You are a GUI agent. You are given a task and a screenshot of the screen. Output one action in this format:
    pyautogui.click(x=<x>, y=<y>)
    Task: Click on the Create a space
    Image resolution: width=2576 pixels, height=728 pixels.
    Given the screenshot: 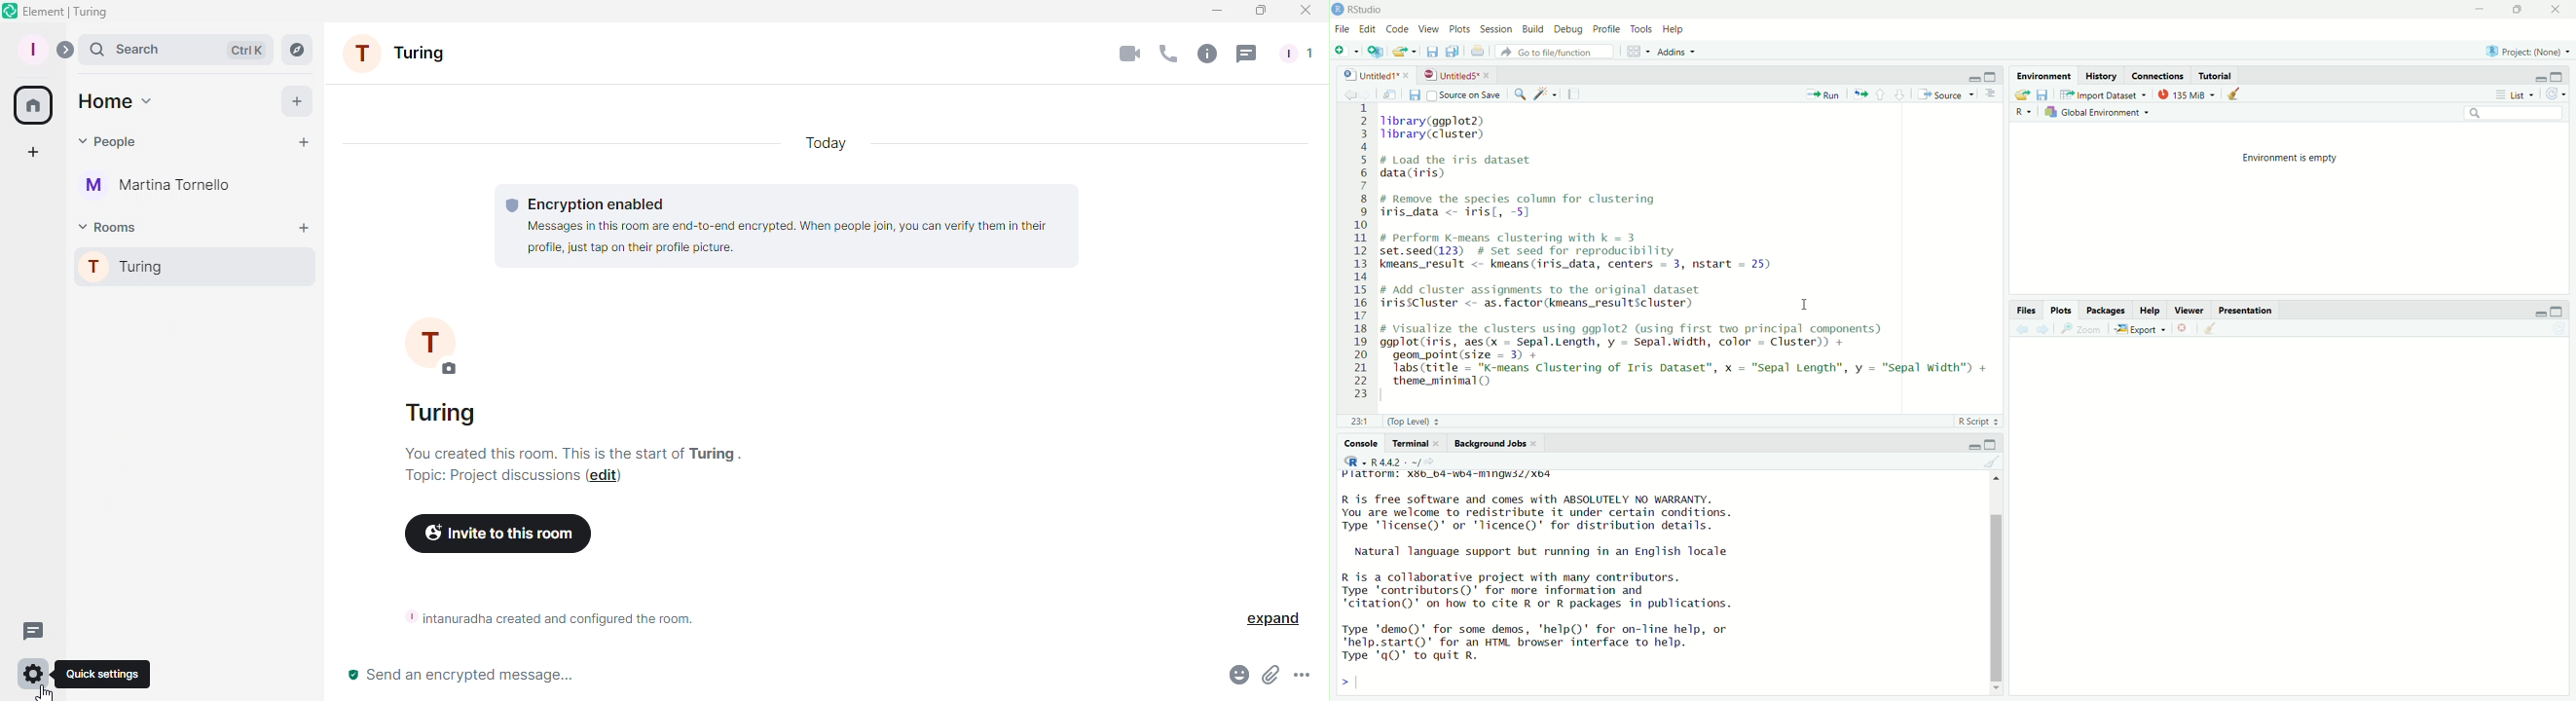 What is the action you would take?
    pyautogui.click(x=29, y=155)
    